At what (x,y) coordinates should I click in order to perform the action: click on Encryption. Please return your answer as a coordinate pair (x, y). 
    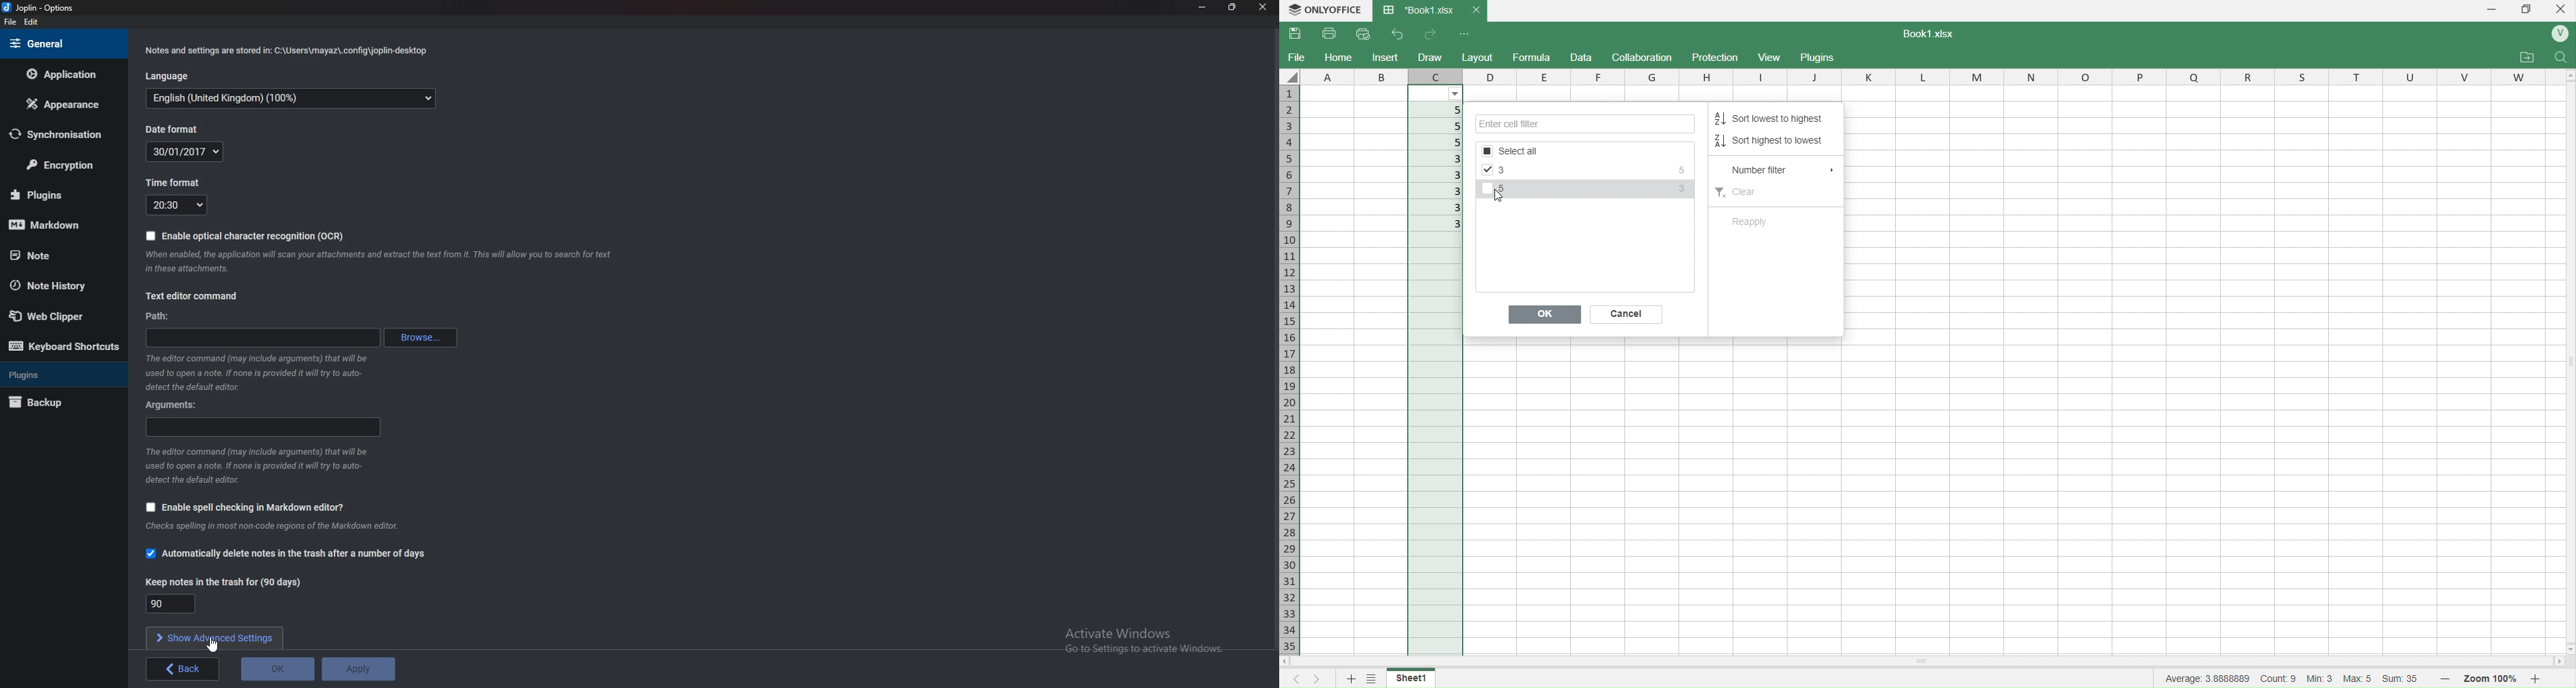
    Looking at the image, I should click on (61, 166).